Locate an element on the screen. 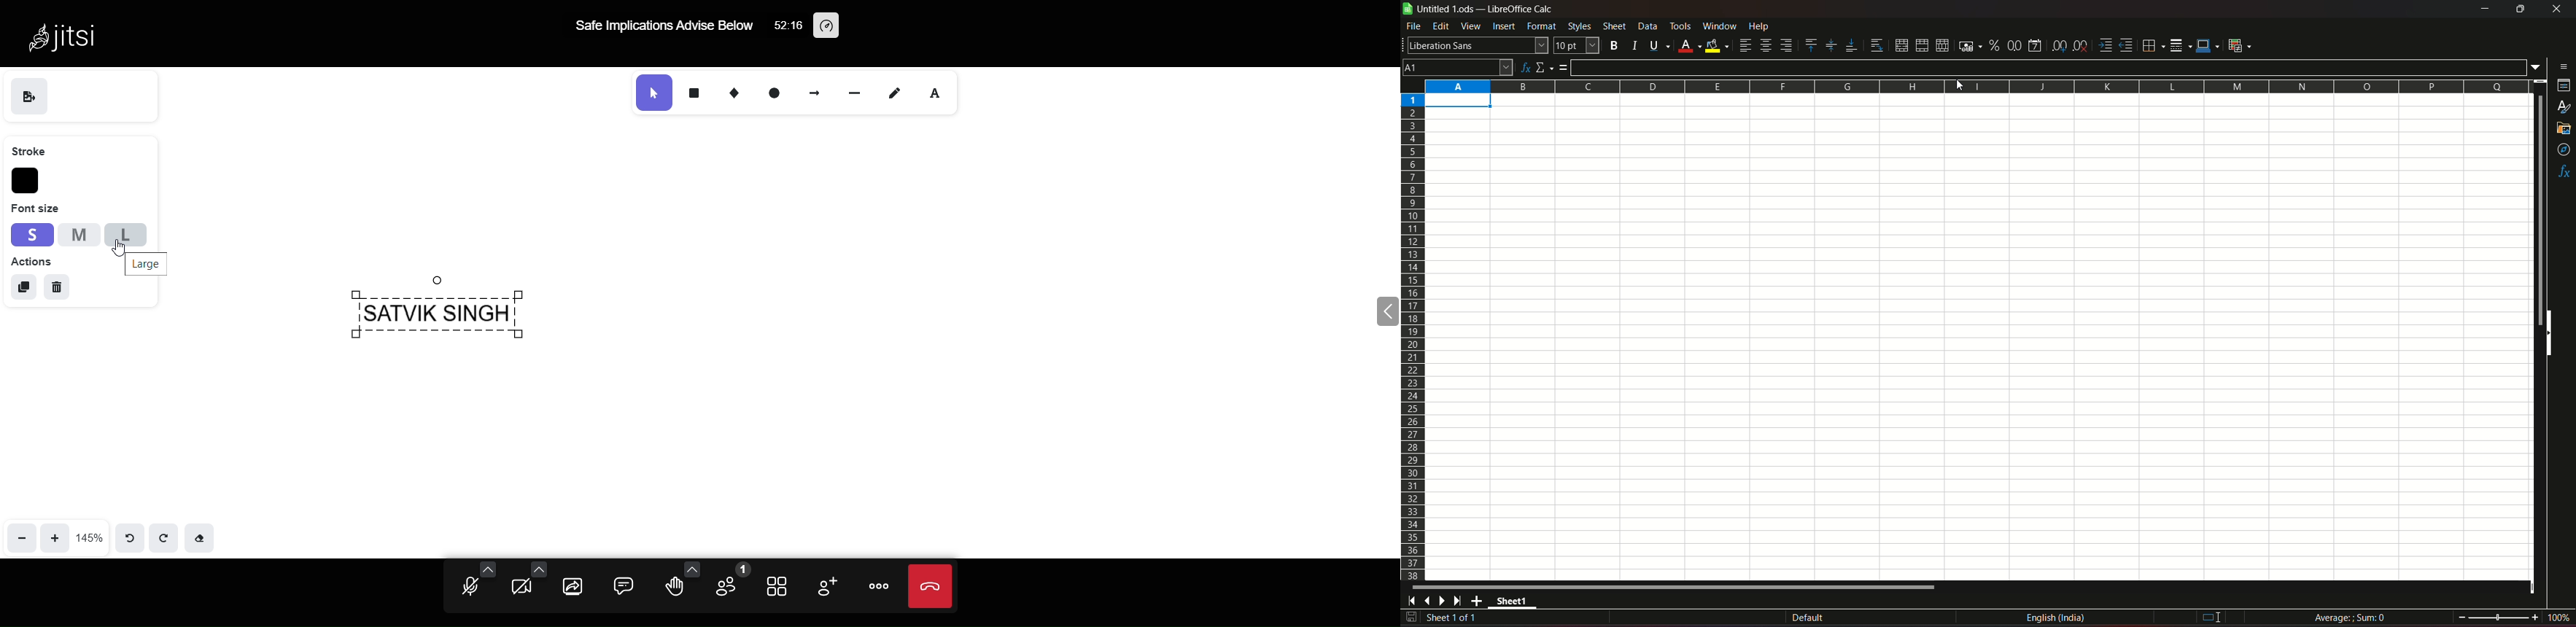 This screenshot has height=644, width=2576. stroke is located at coordinates (34, 152).